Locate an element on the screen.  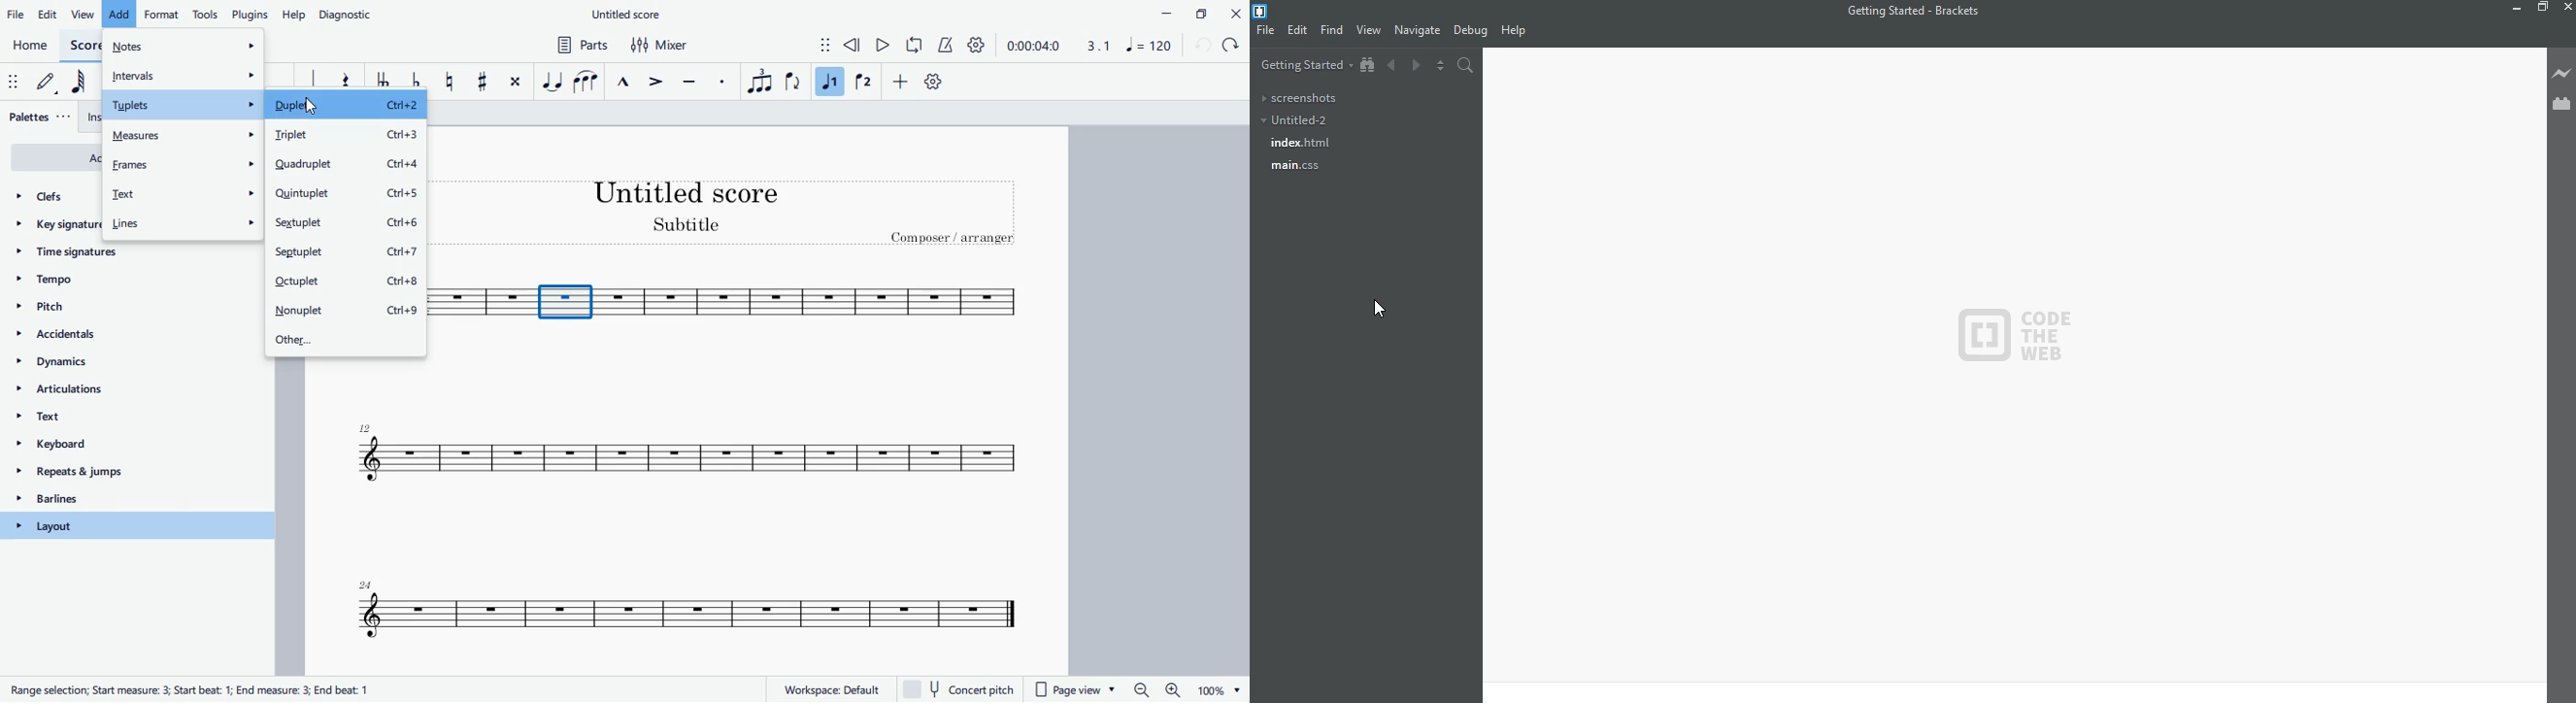
metronome is located at coordinates (947, 46).